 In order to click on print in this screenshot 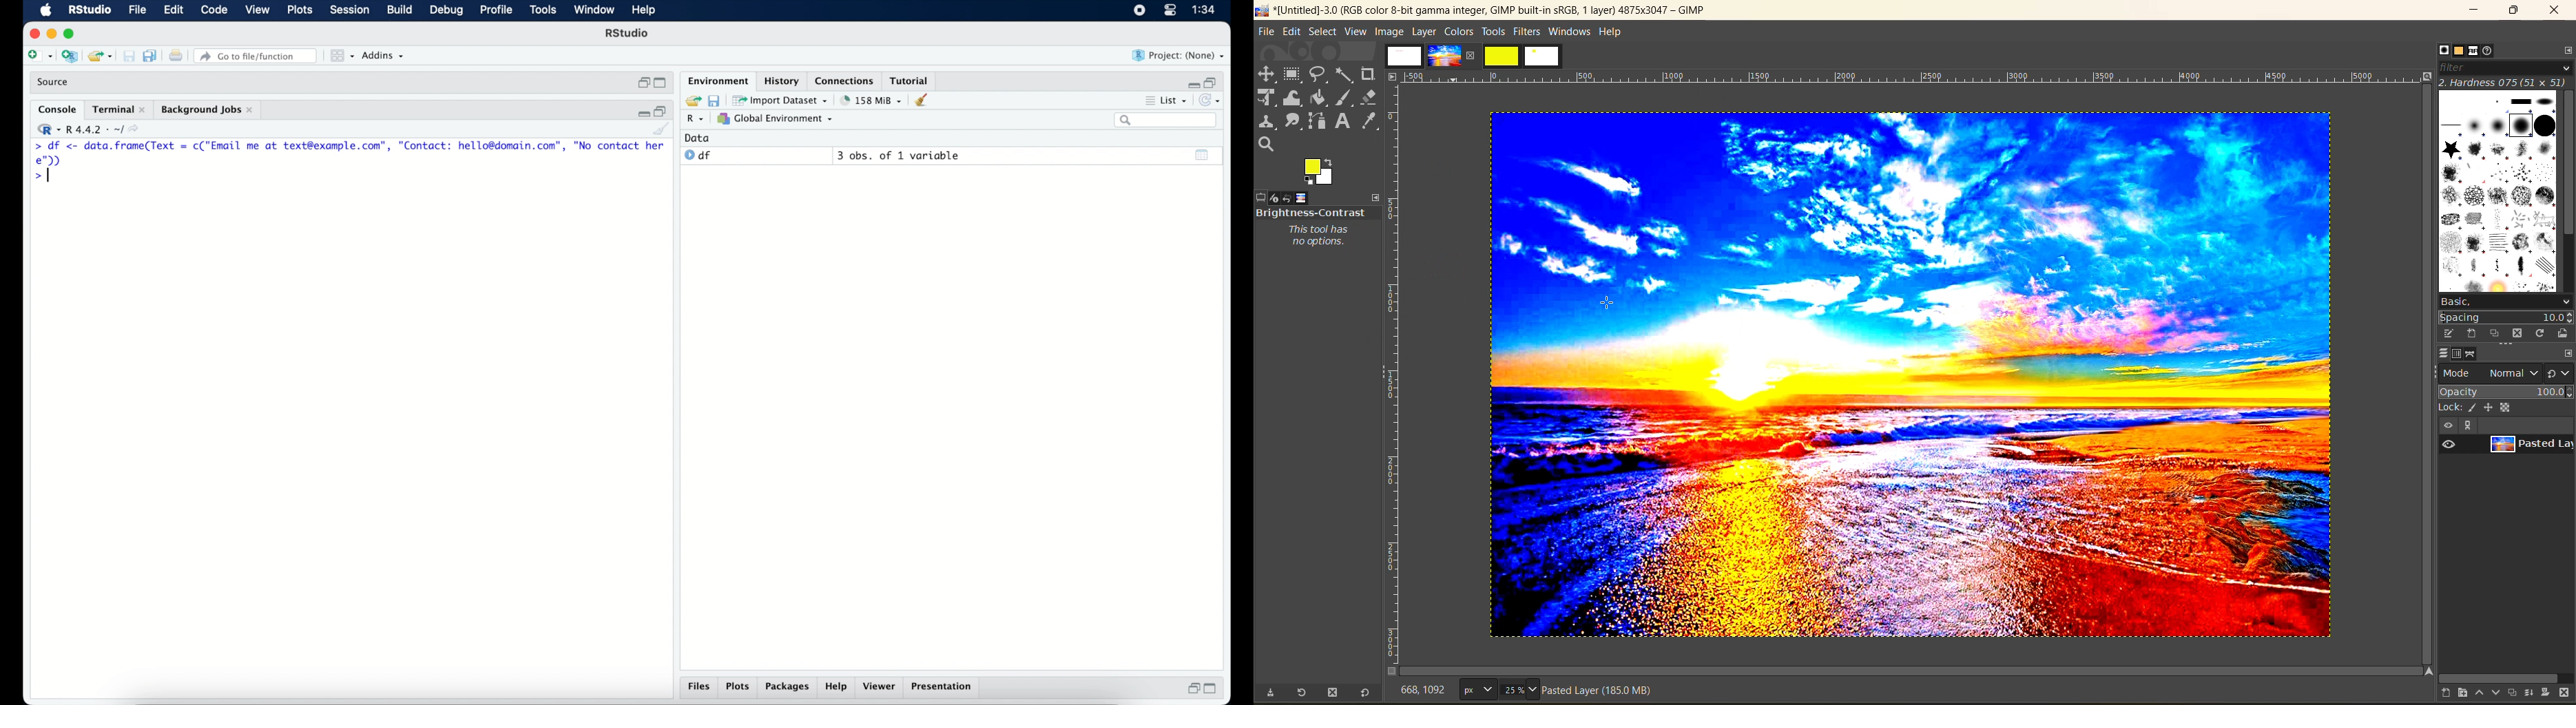, I will do `click(175, 55)`.